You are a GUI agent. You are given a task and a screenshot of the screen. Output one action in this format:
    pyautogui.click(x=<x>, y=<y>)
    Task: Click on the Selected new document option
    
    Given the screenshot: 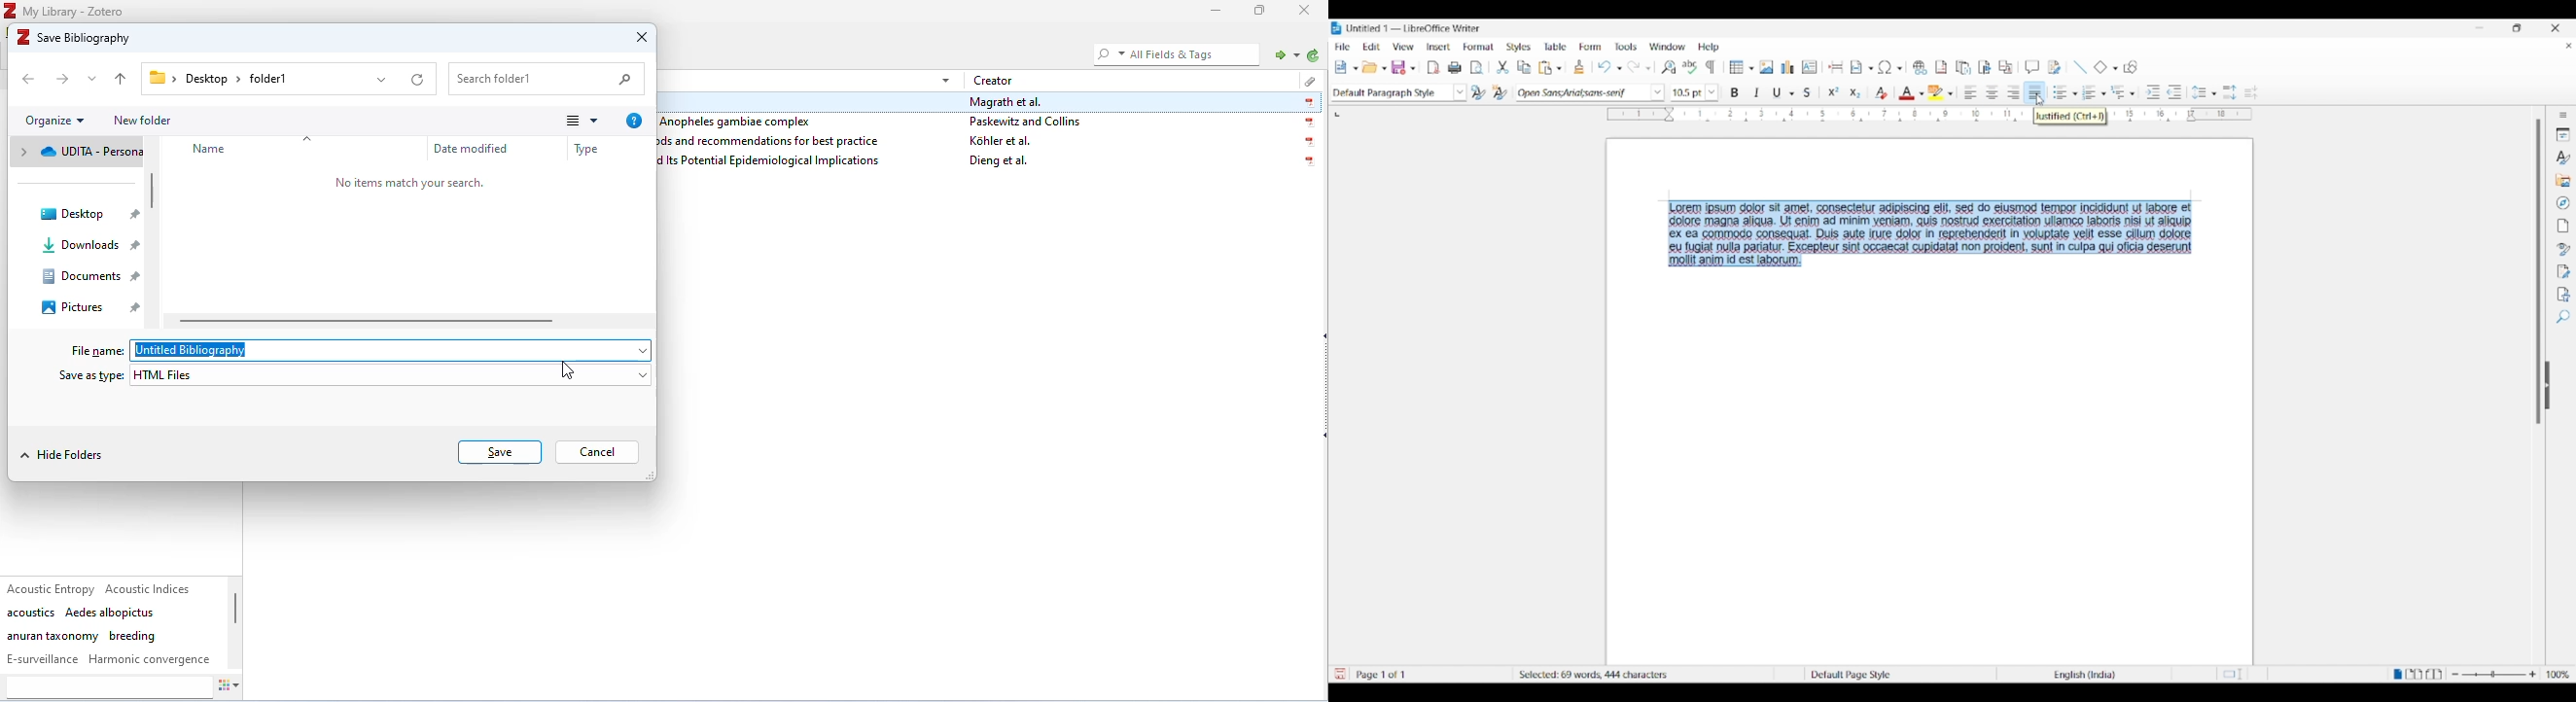 What is the action you would take?
    pyautogui.click(x=1343, y=66)
    